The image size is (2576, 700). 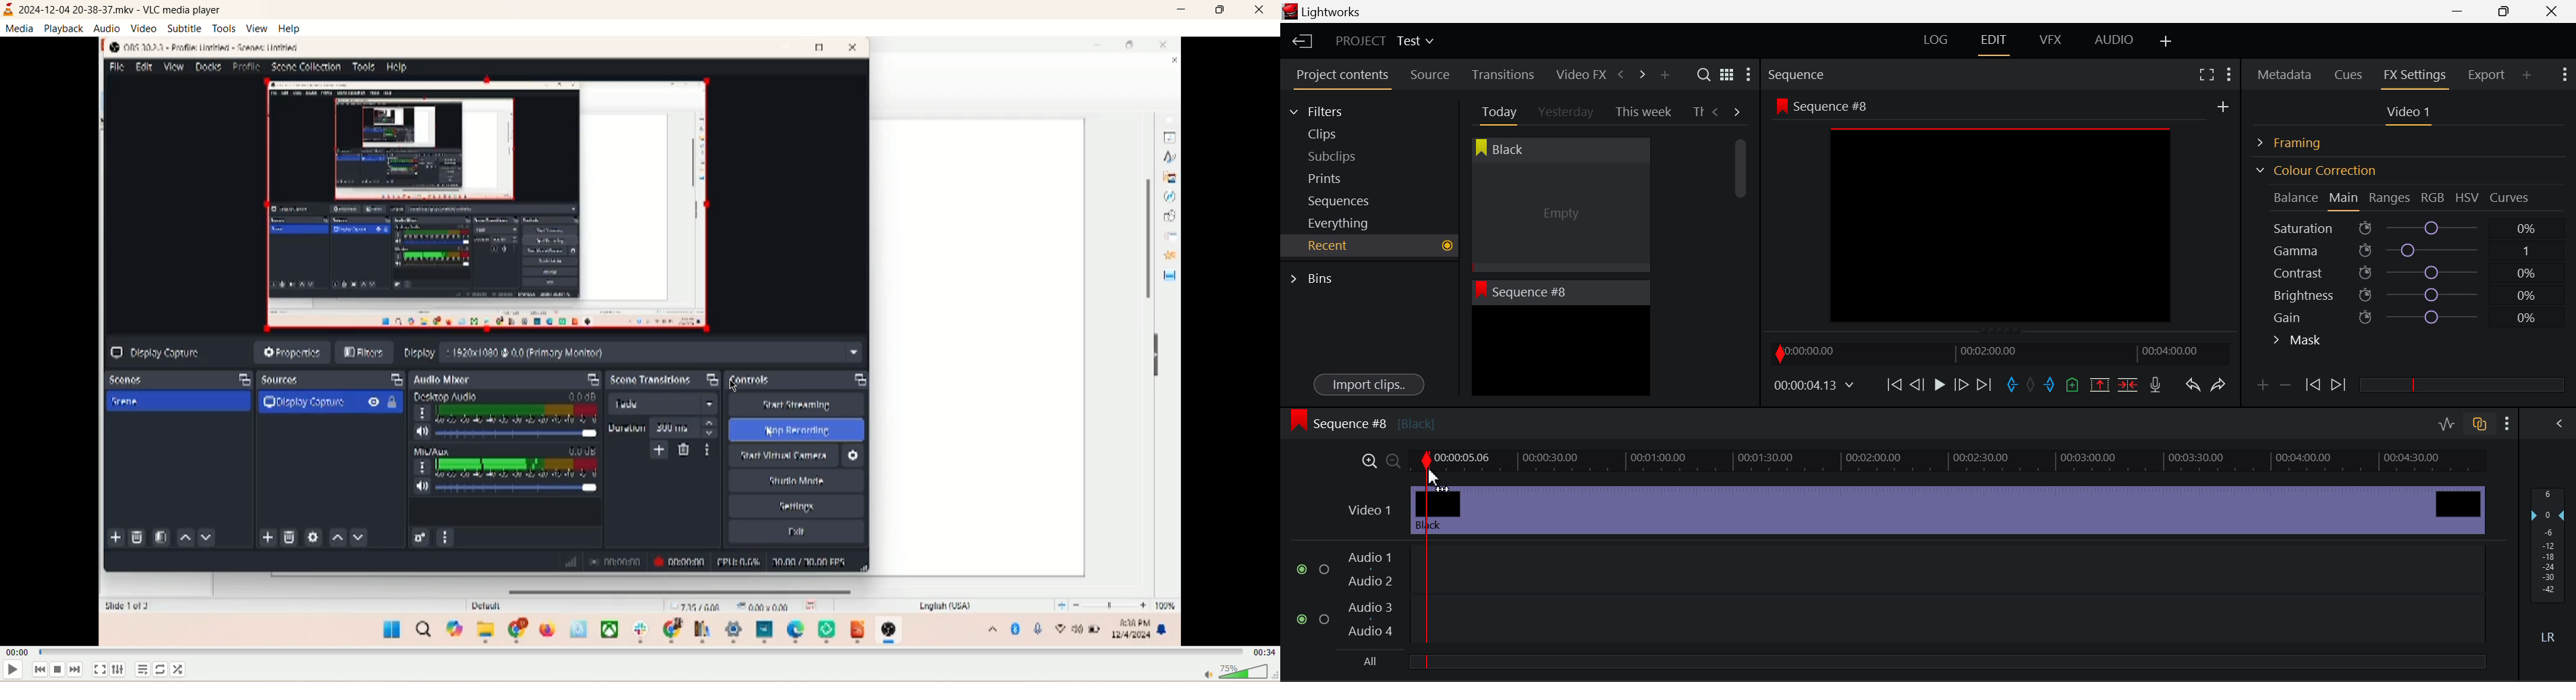 I want to click on stop, so click(x=61, y=671).